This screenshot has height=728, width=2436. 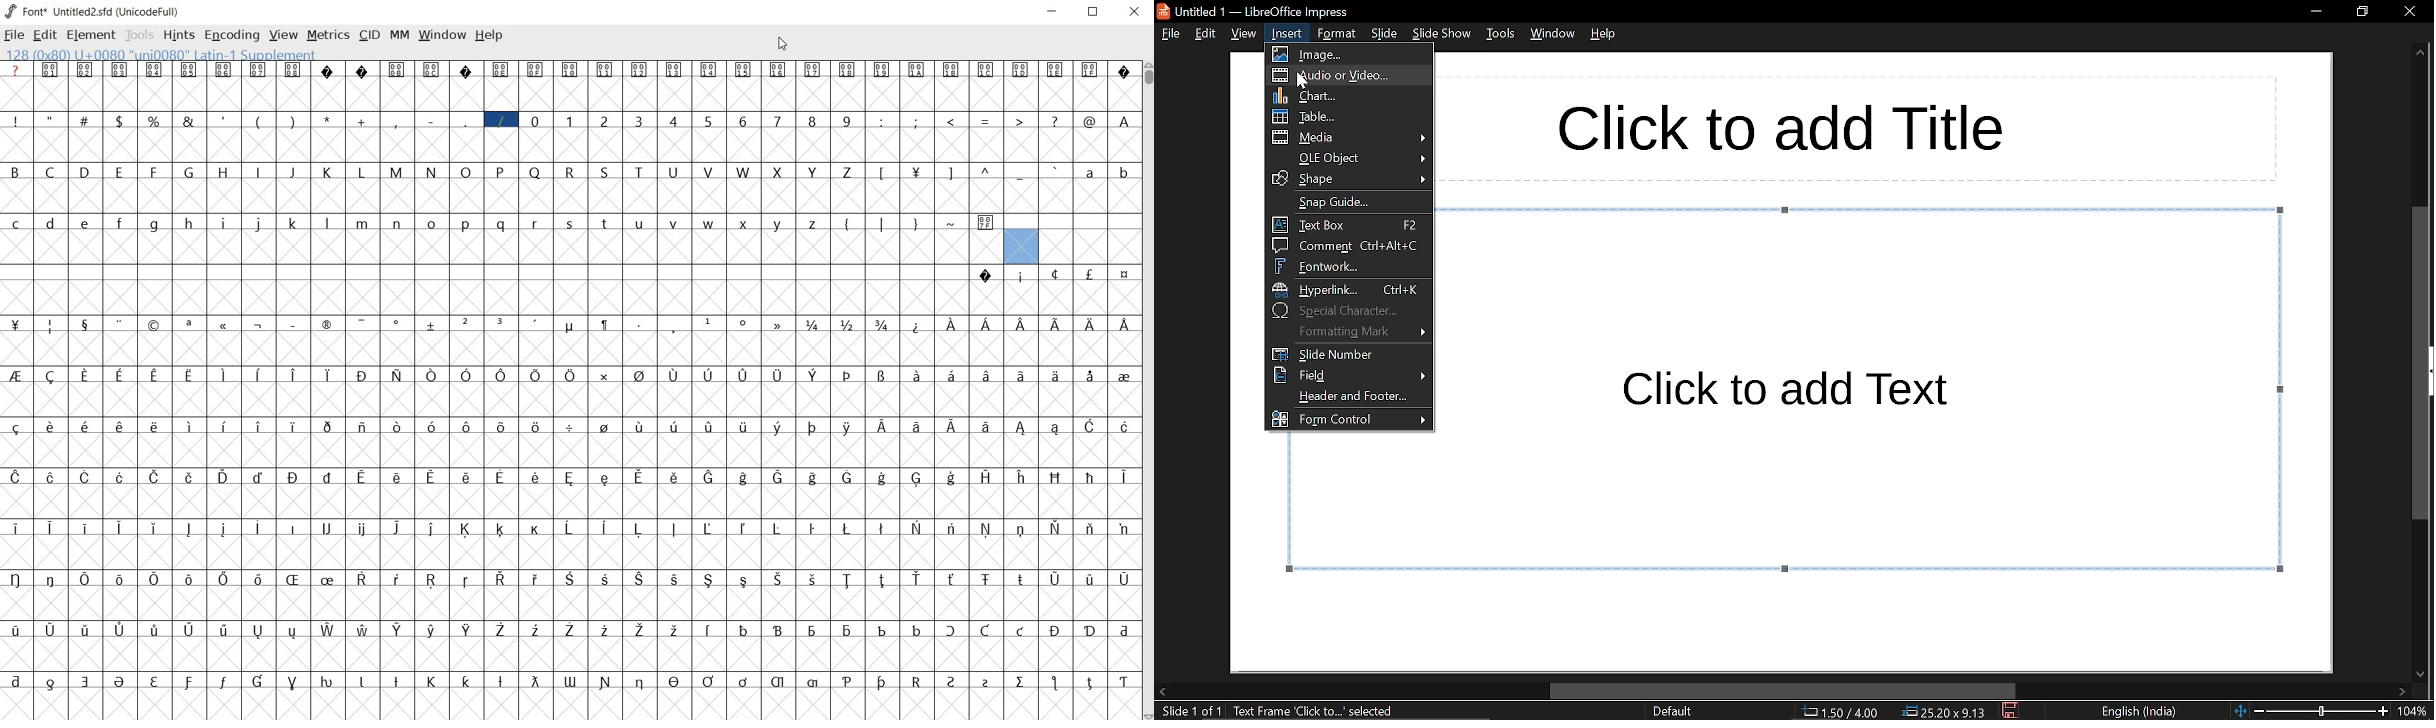 I want to click on Encoding, so click(x=150, y=10).